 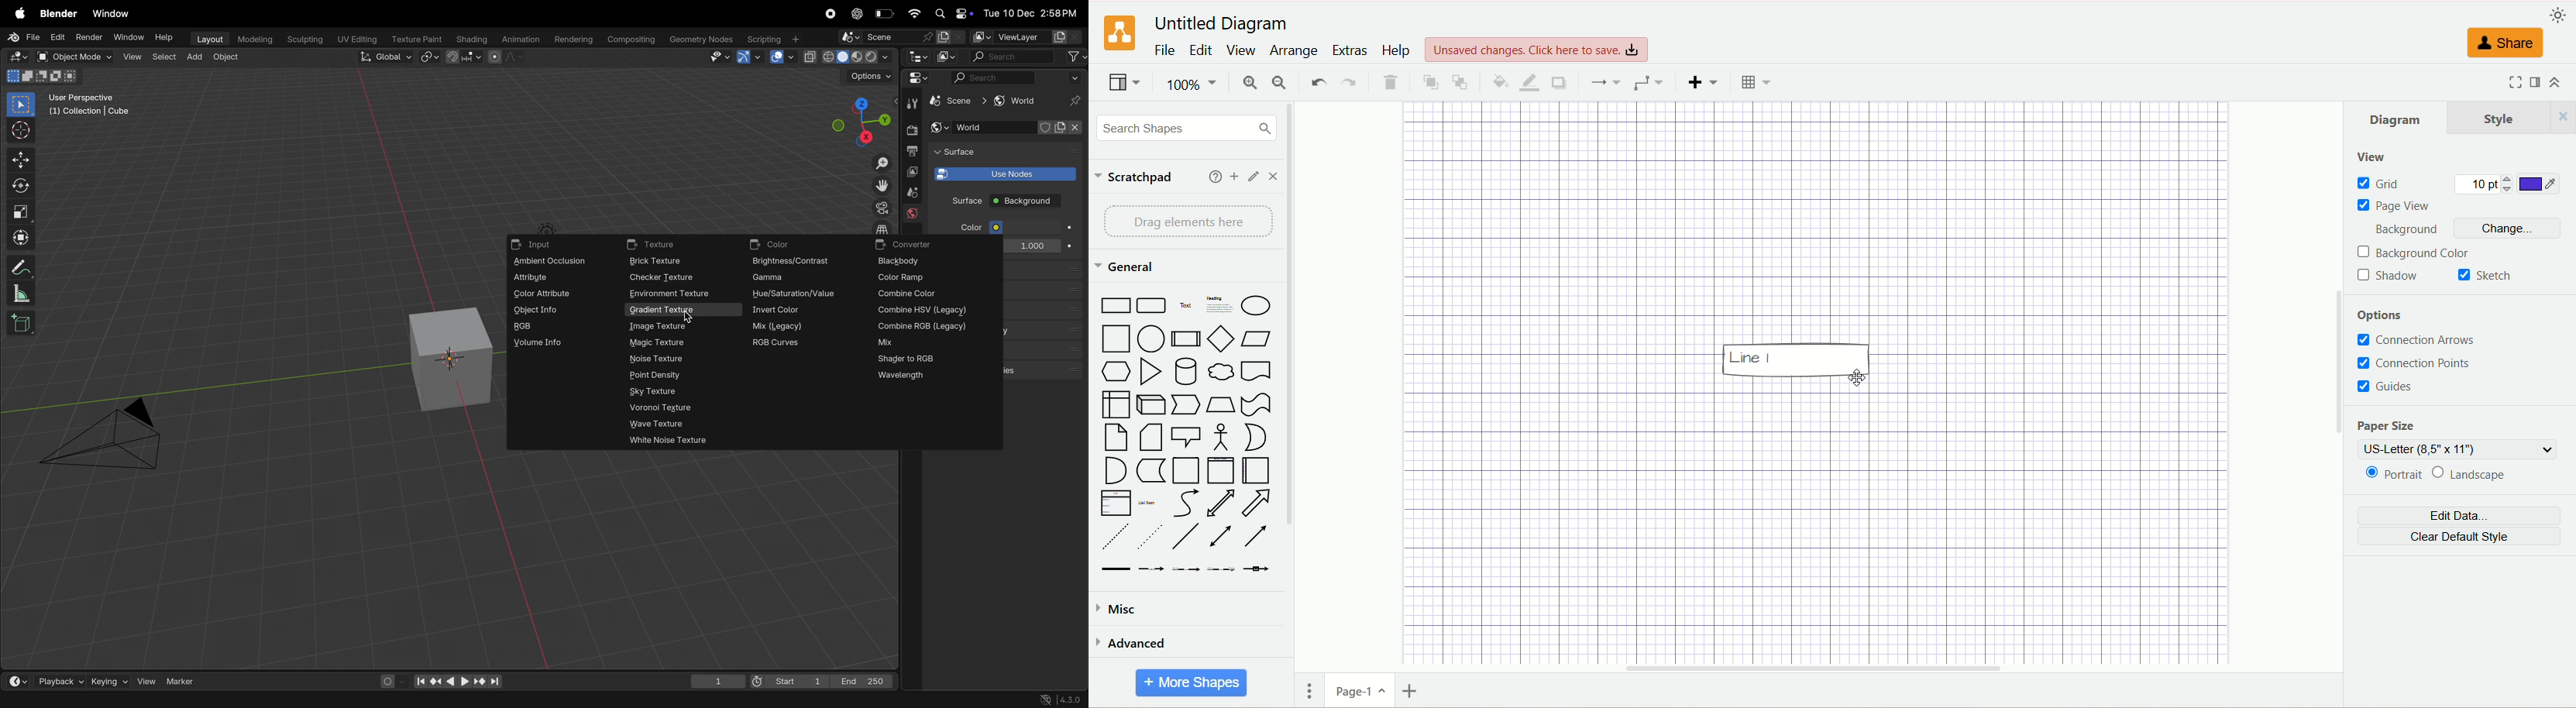 I want to click on Trapezoid, so click(x=1221, y=406).